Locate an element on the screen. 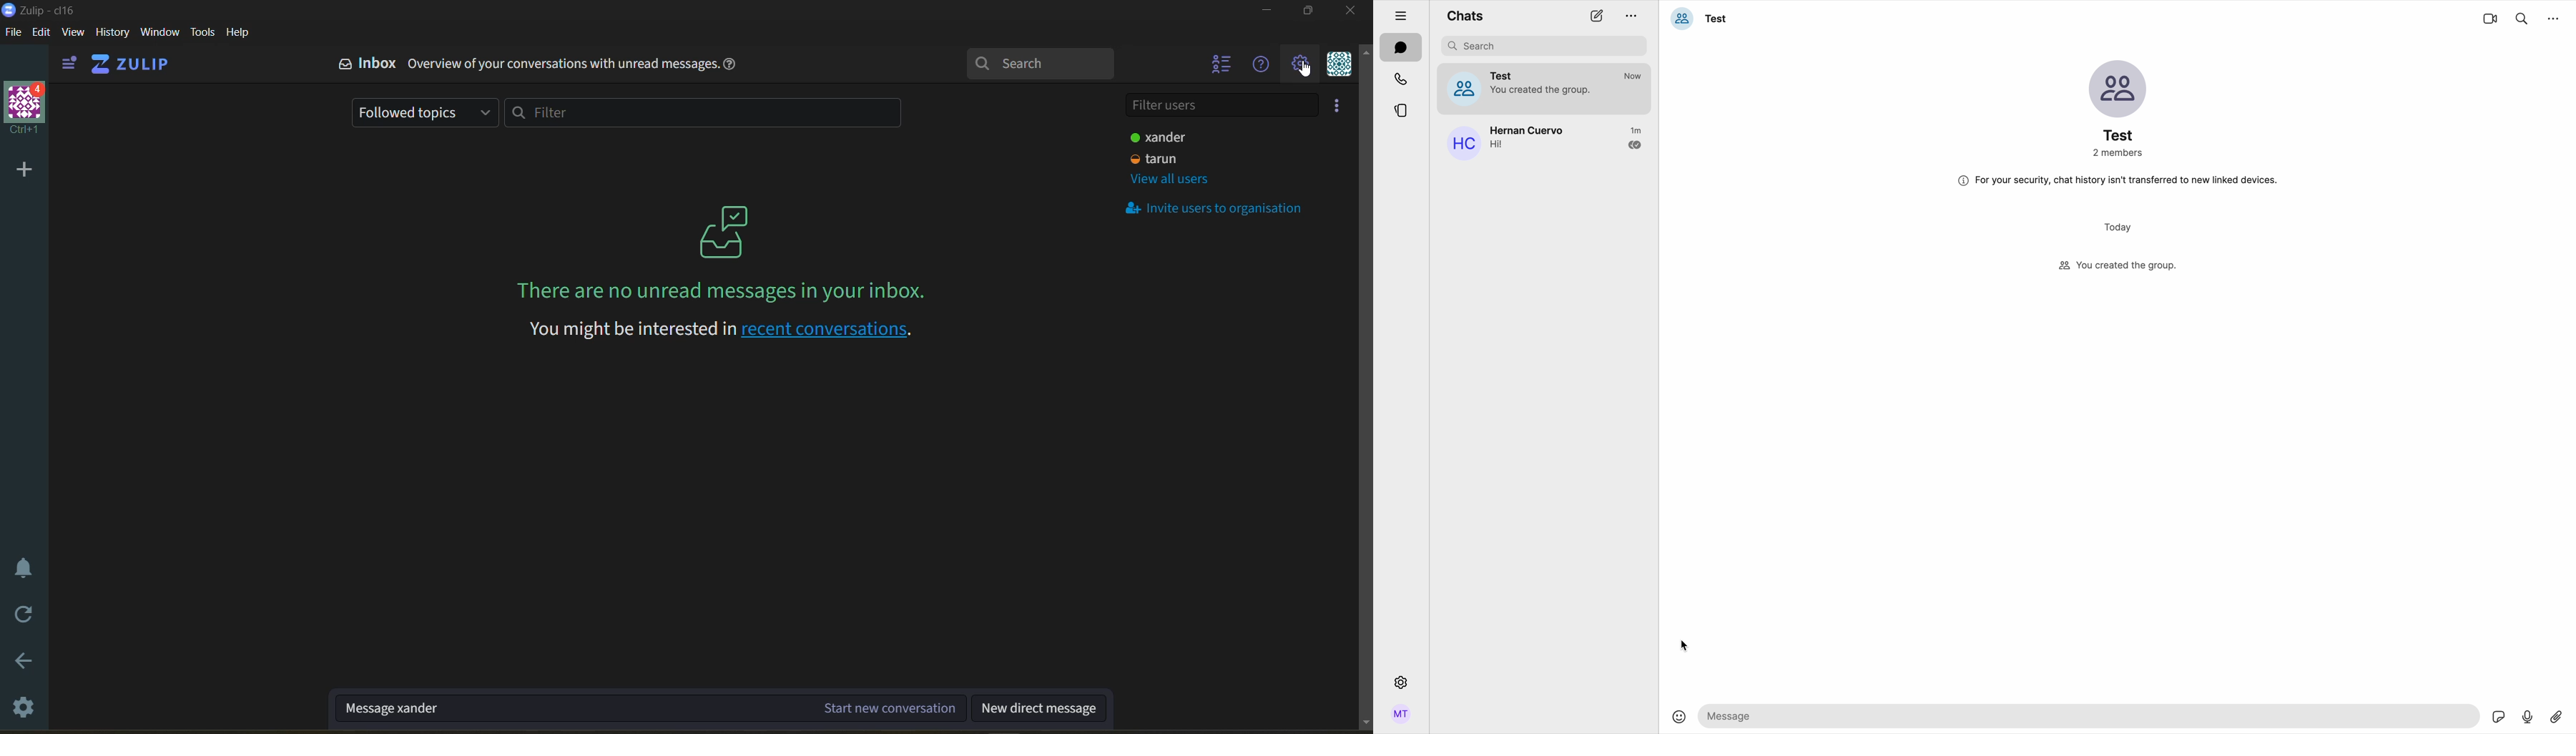 The height and width of the screenshot is (756, 2576). user status is located at coordinates (1162, 159).